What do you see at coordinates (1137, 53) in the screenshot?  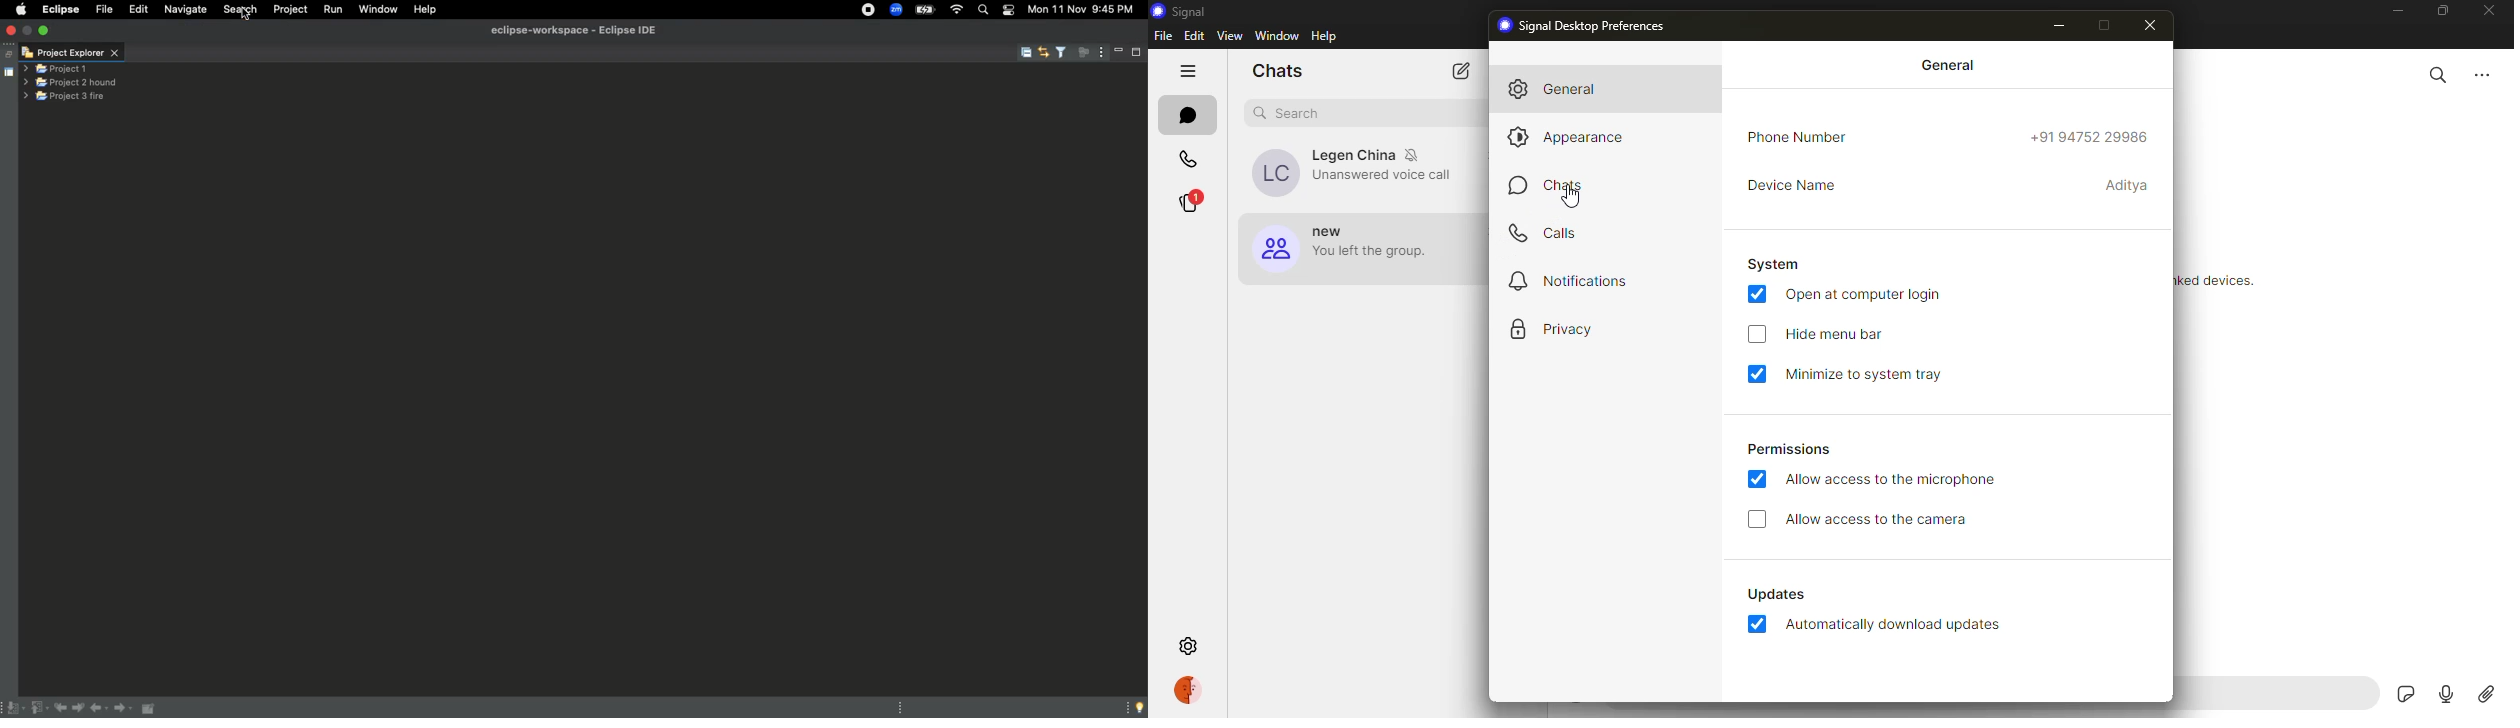 I see `Maximize` at bounding box center [1137, 53].